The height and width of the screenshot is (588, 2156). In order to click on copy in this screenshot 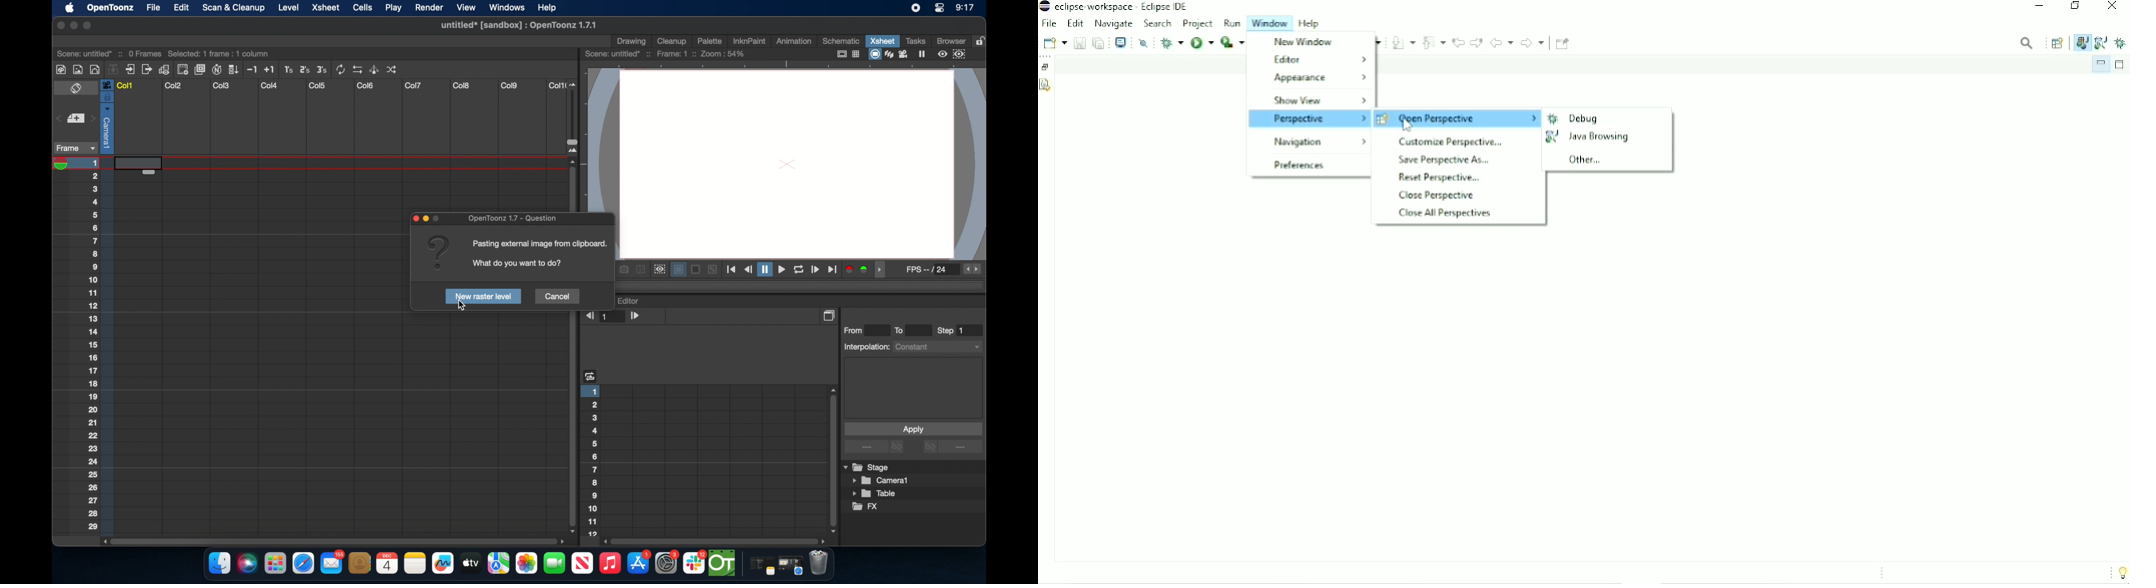, I will do `click(831, 315)`.